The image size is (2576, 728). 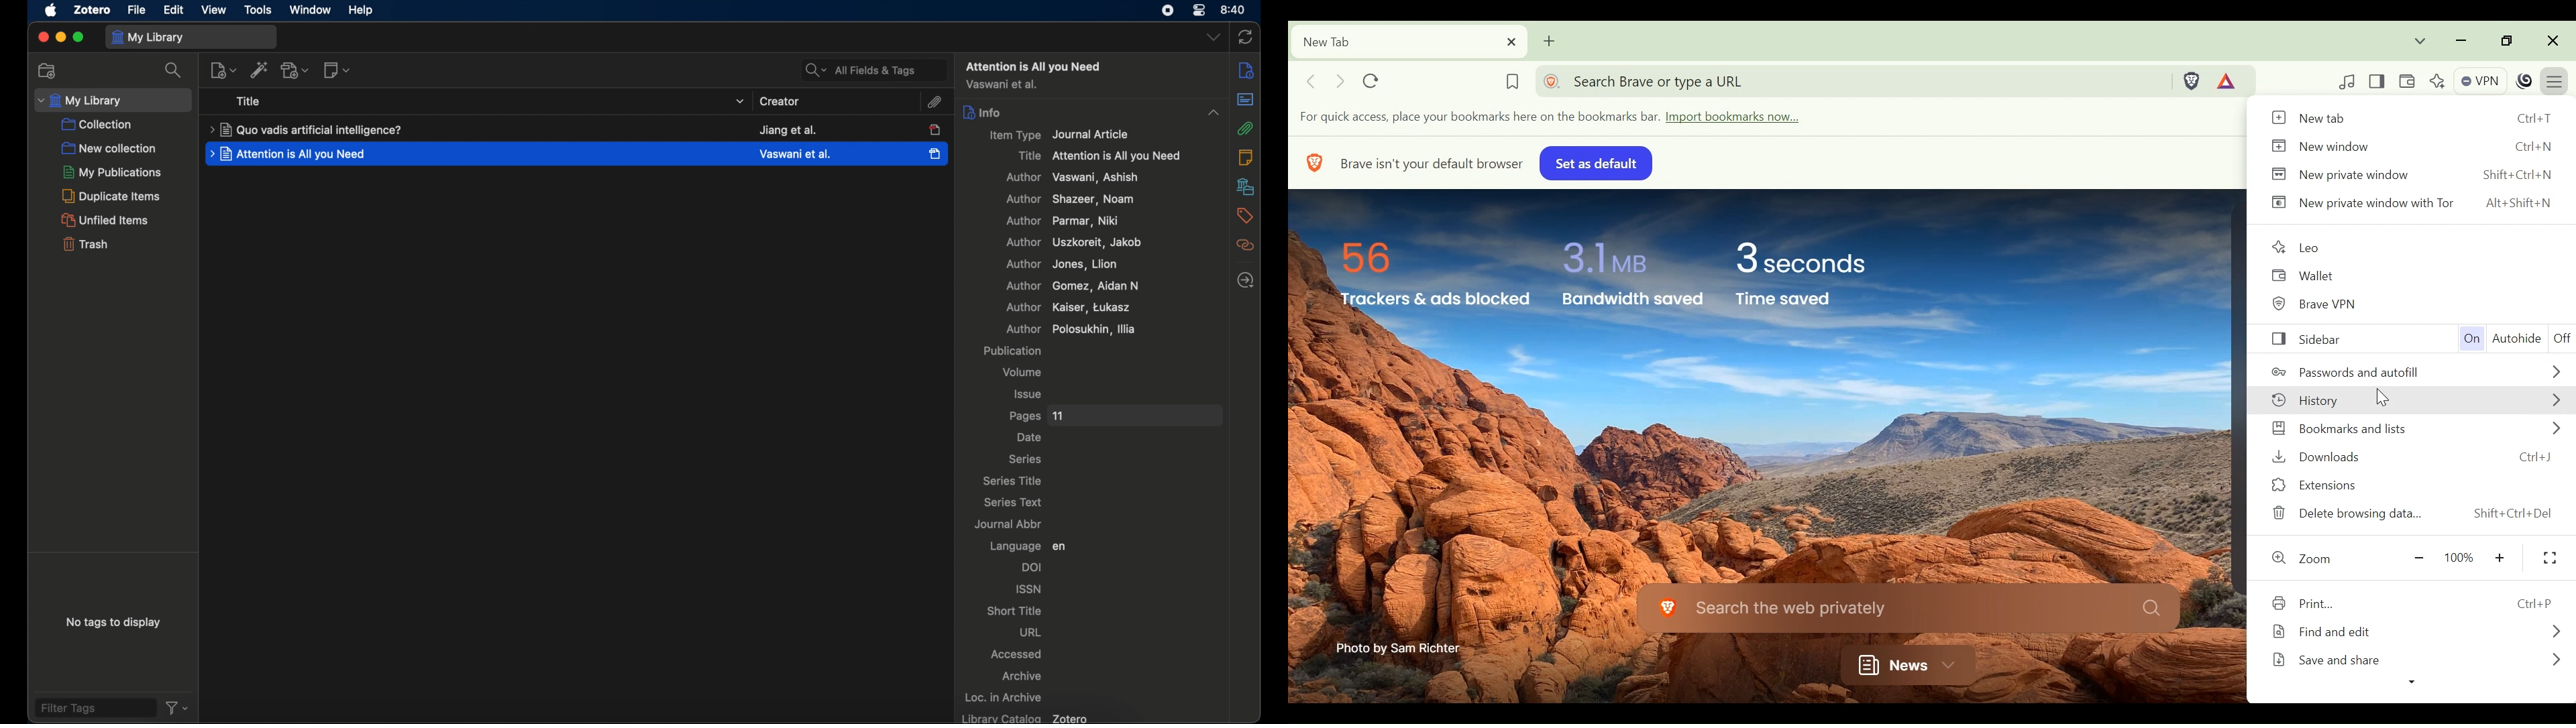 What do you see at coordinates (1068, 221) in the screenshot?
I see `author parma, niki` at bounding box center [1068, 221].